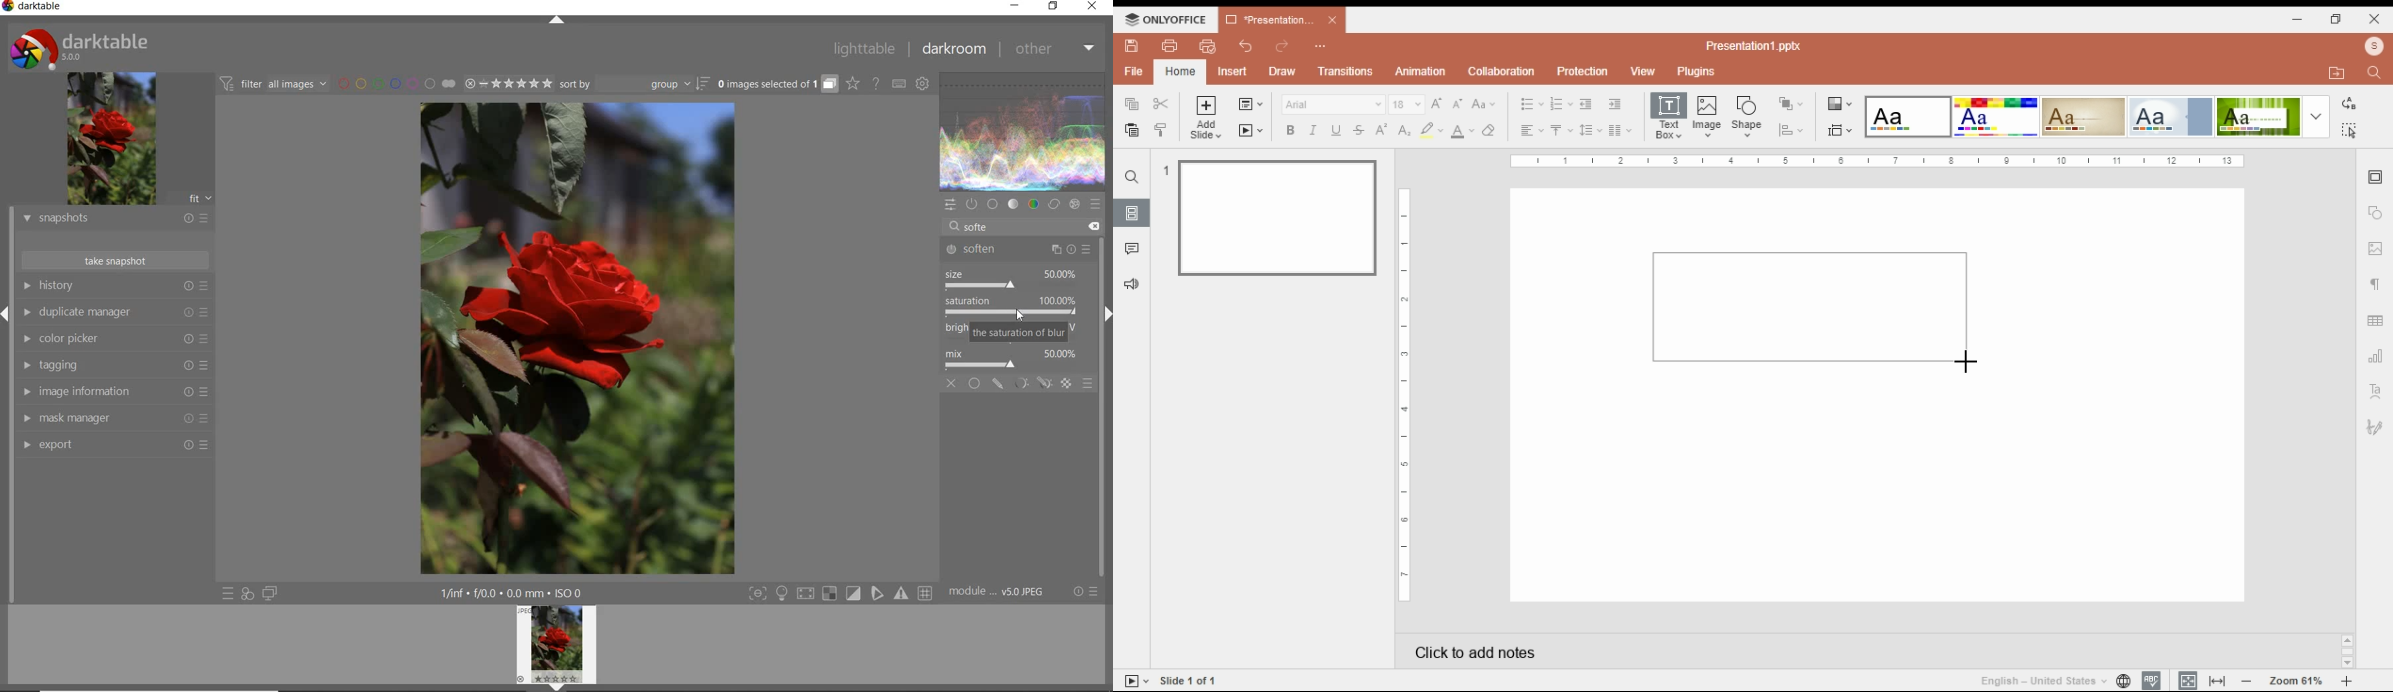 The height and width of the screenshot is (700, 2408). What do you see at coordinates (1095, 226) in the screenshot?
I see `delete` at bounding box center [1095, 226].